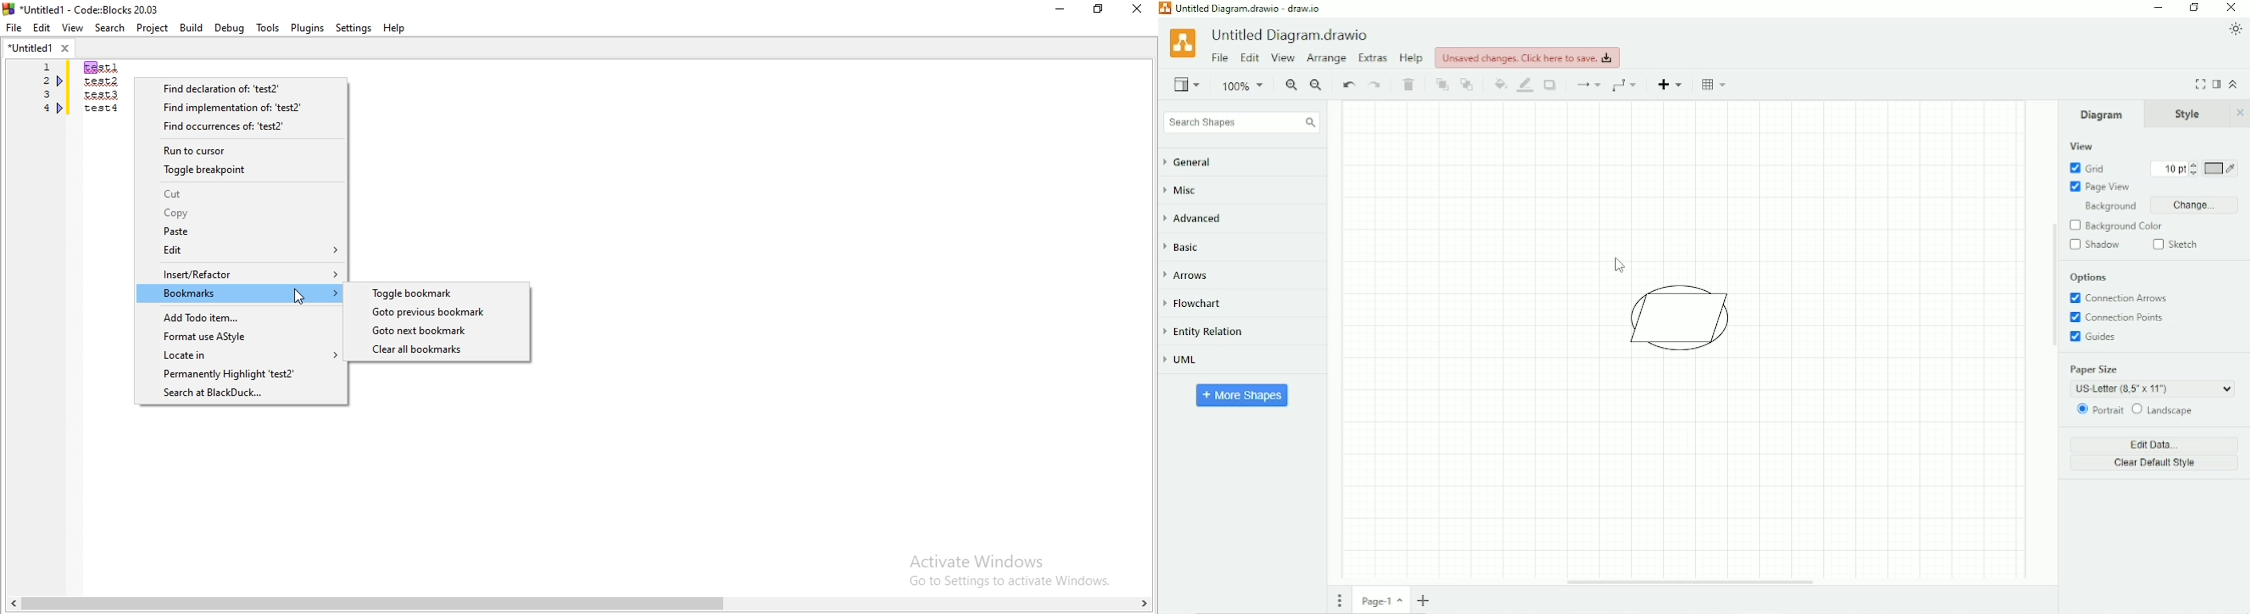  I want to click on Sketch, so click(2178, 244).